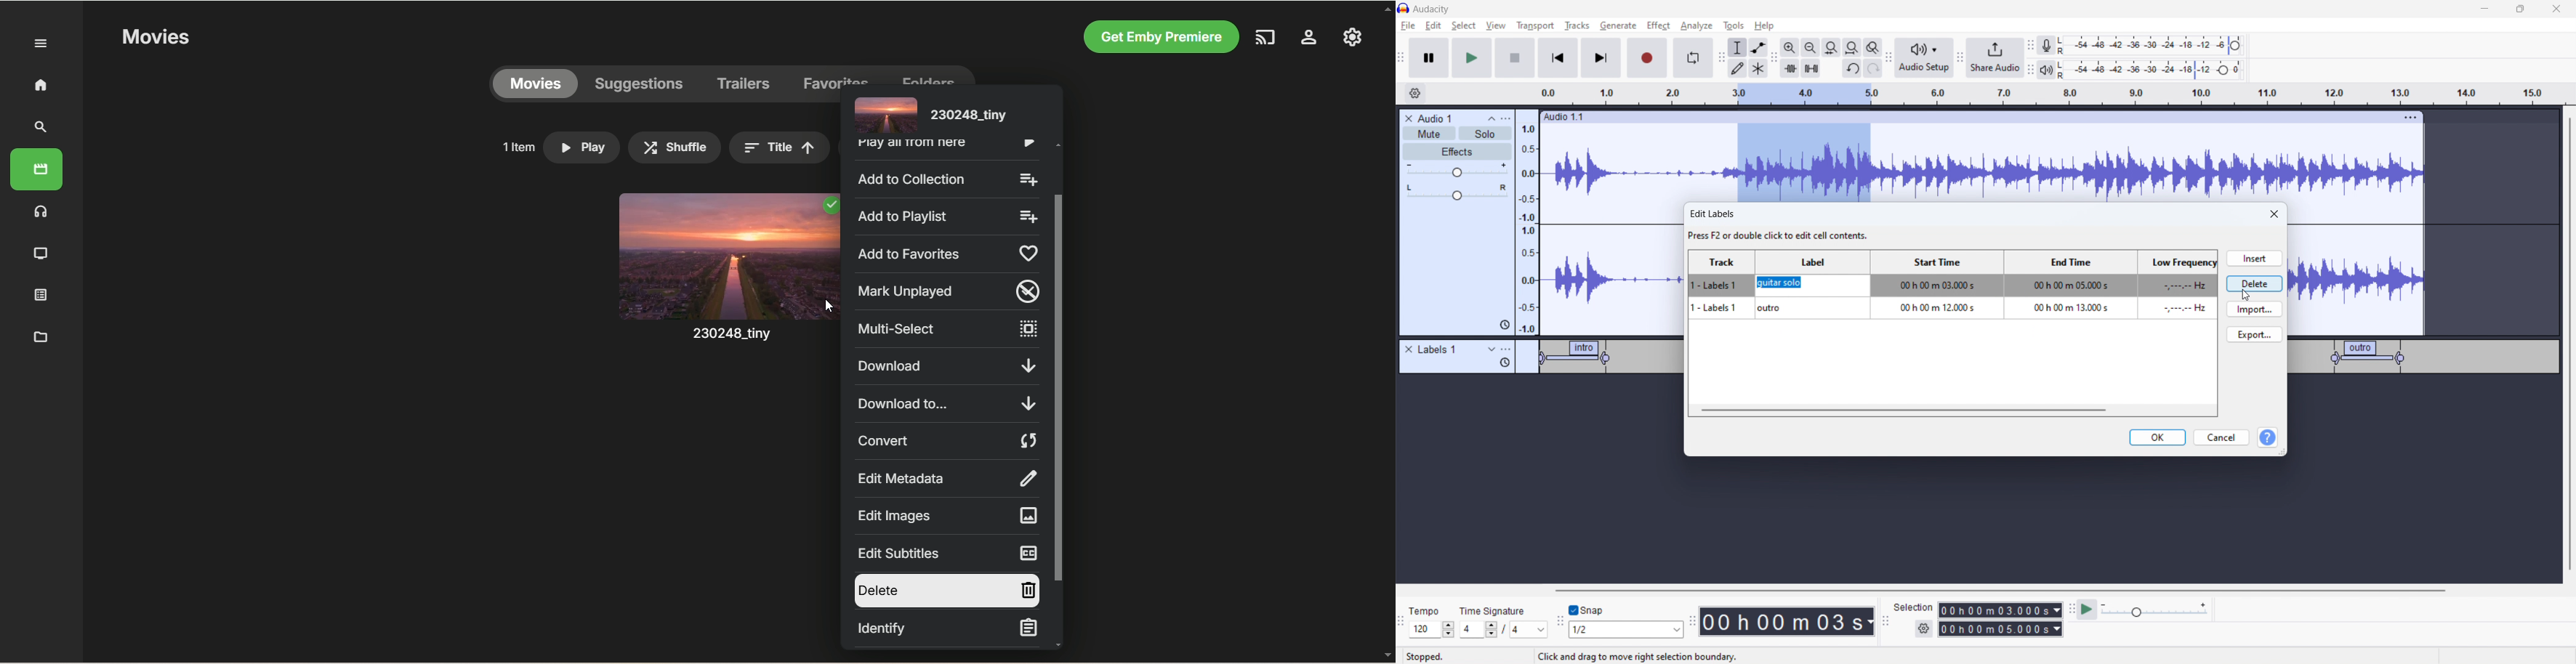 This screenshot has height=672, width=2576. What do you see at coordinates (2484, 9) in the screenshot?
I see `minimize` at bounding box center [2484, 9].